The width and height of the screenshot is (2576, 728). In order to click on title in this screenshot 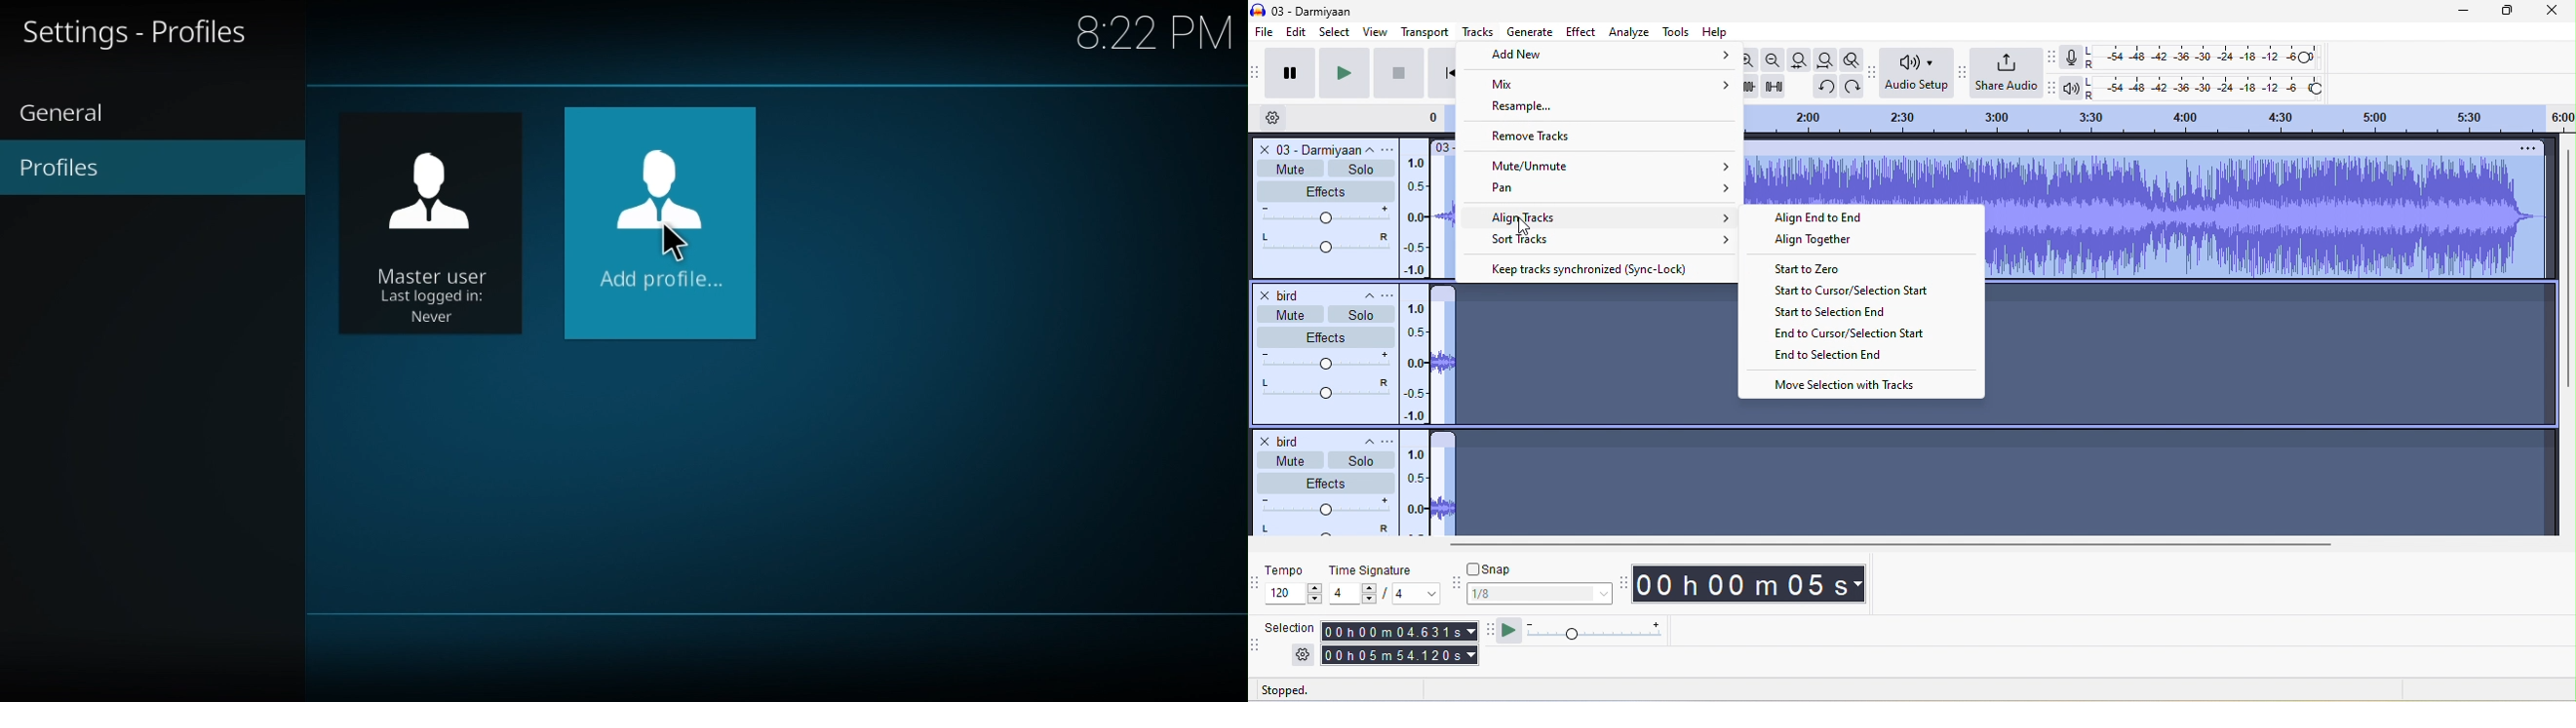, I will do `click(1311, 9)`.